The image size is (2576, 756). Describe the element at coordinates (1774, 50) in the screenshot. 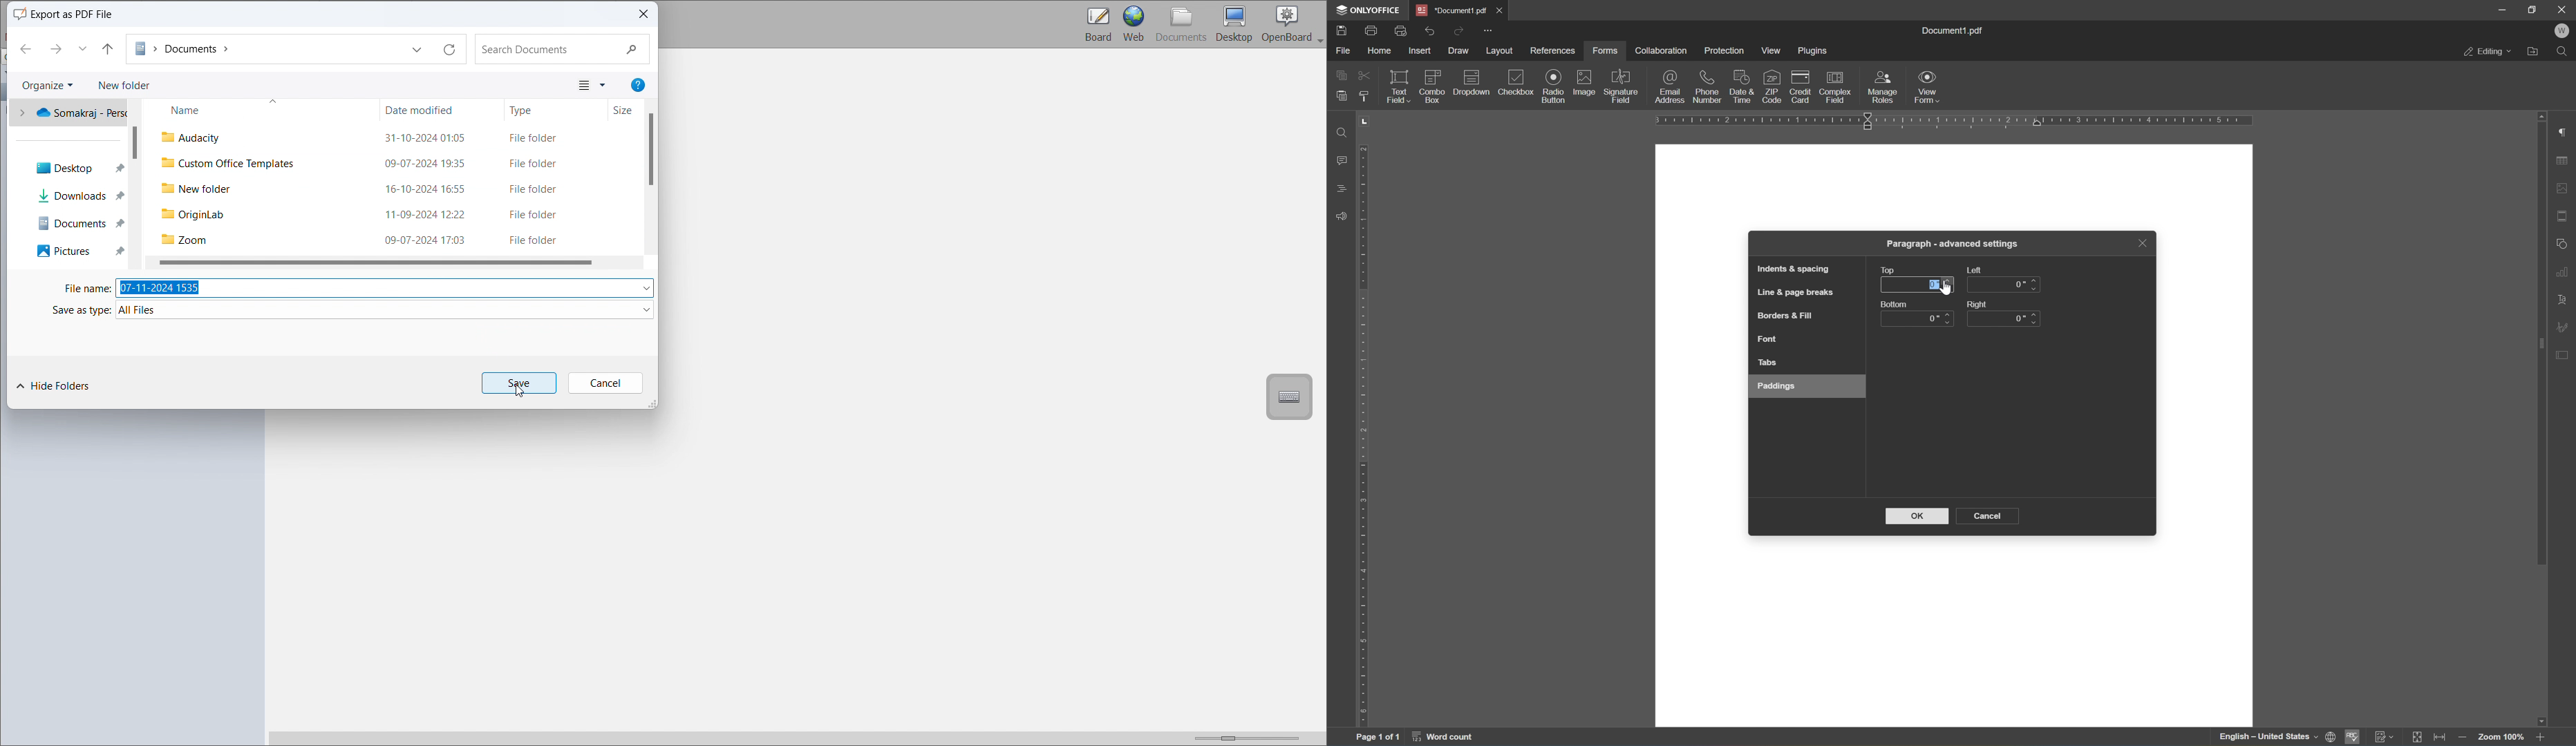

I see `view` at that location.